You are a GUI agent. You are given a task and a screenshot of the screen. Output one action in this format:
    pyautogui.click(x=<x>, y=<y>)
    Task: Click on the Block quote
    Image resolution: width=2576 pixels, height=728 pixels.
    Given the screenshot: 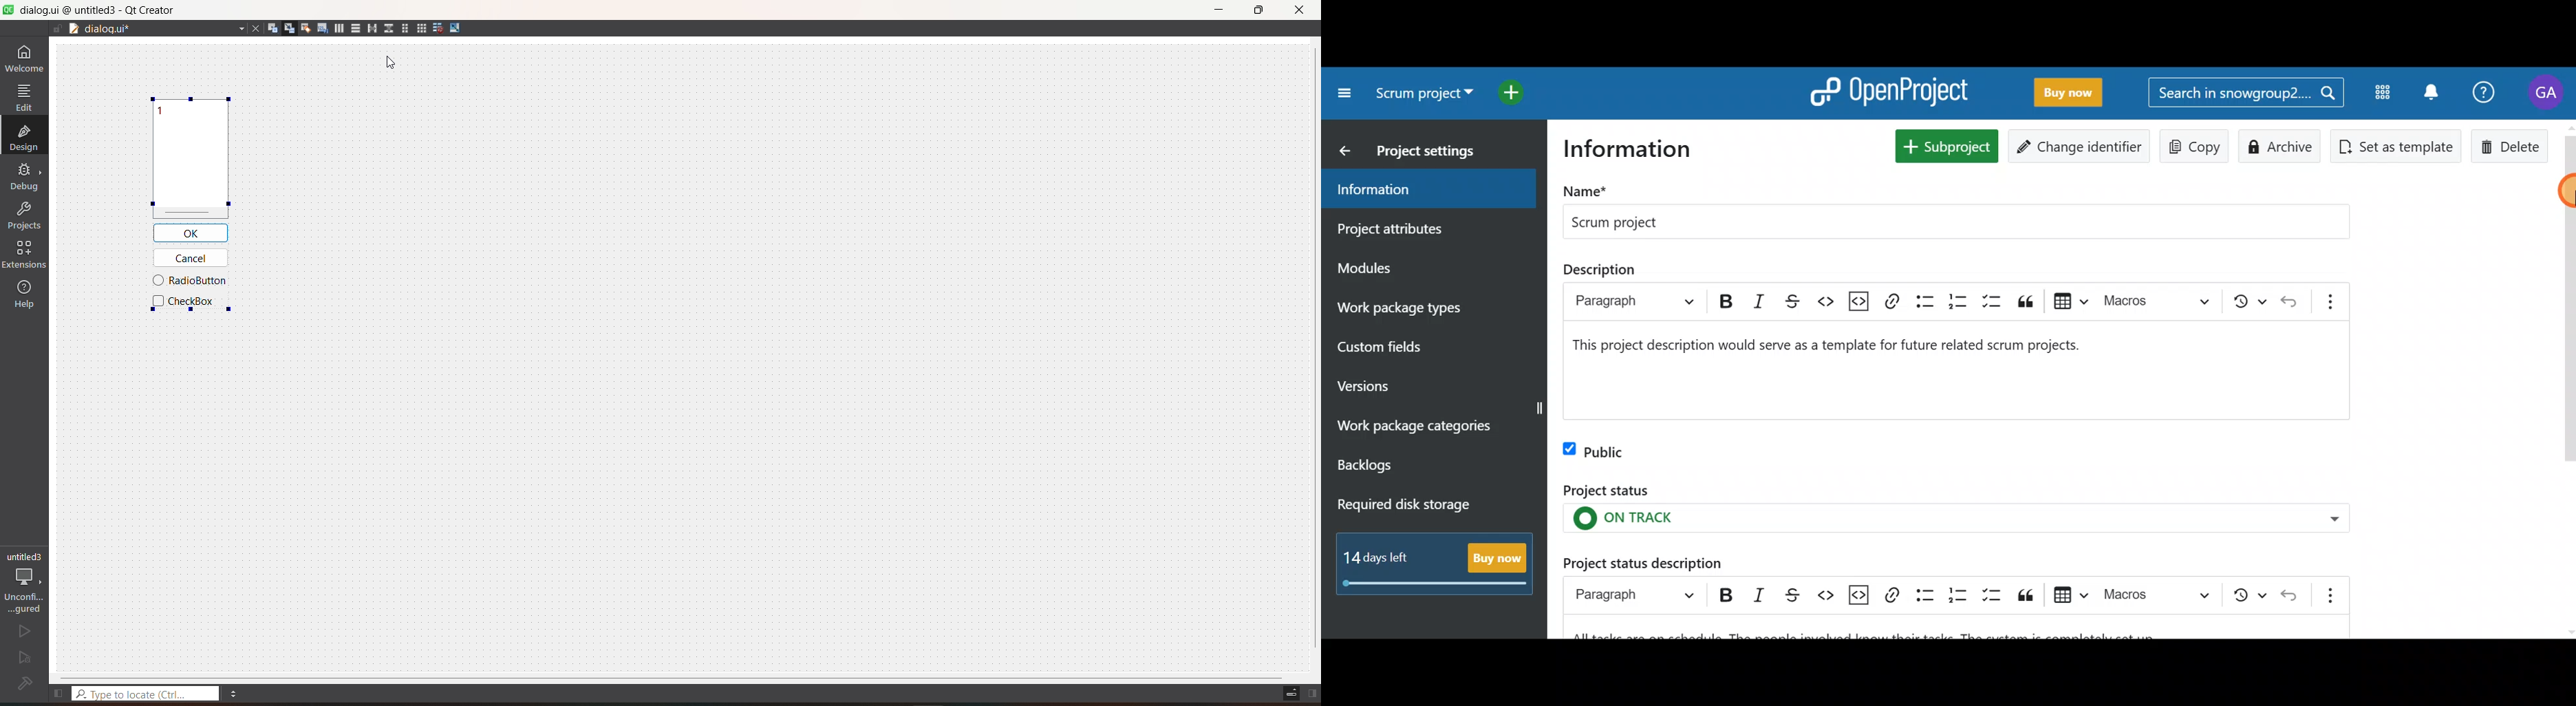 What is the action you would take?
    pyautogui.click(x=2026, y=596)
    